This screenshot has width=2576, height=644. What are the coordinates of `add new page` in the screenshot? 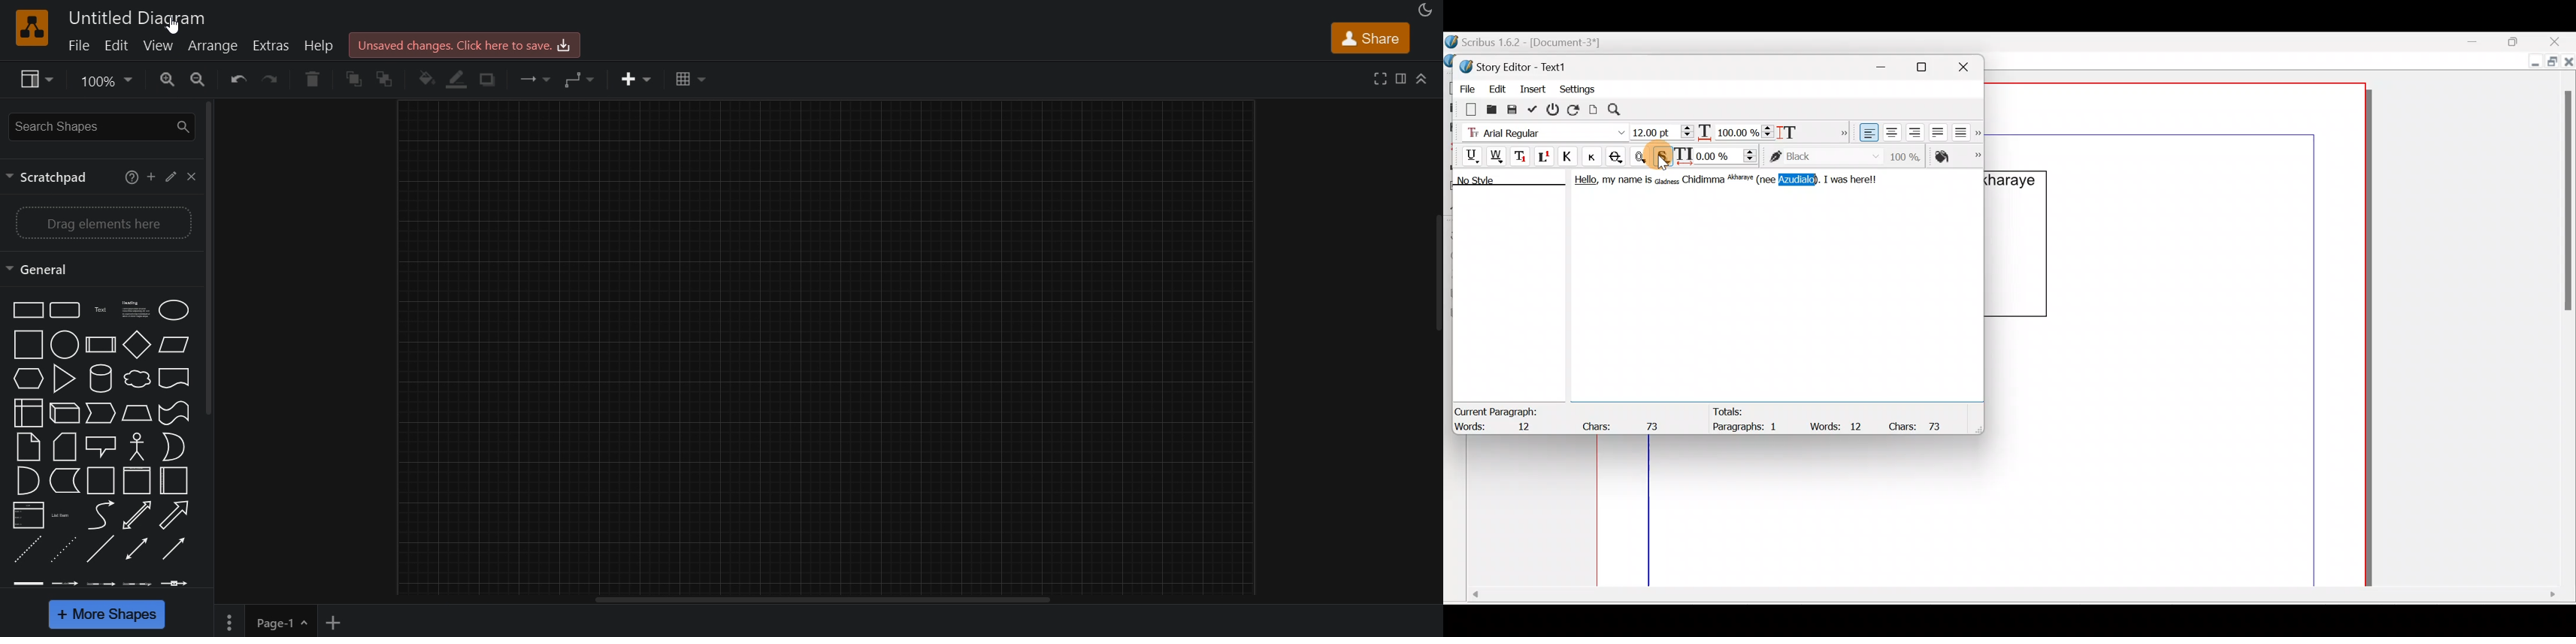 It's located at (338, 620).